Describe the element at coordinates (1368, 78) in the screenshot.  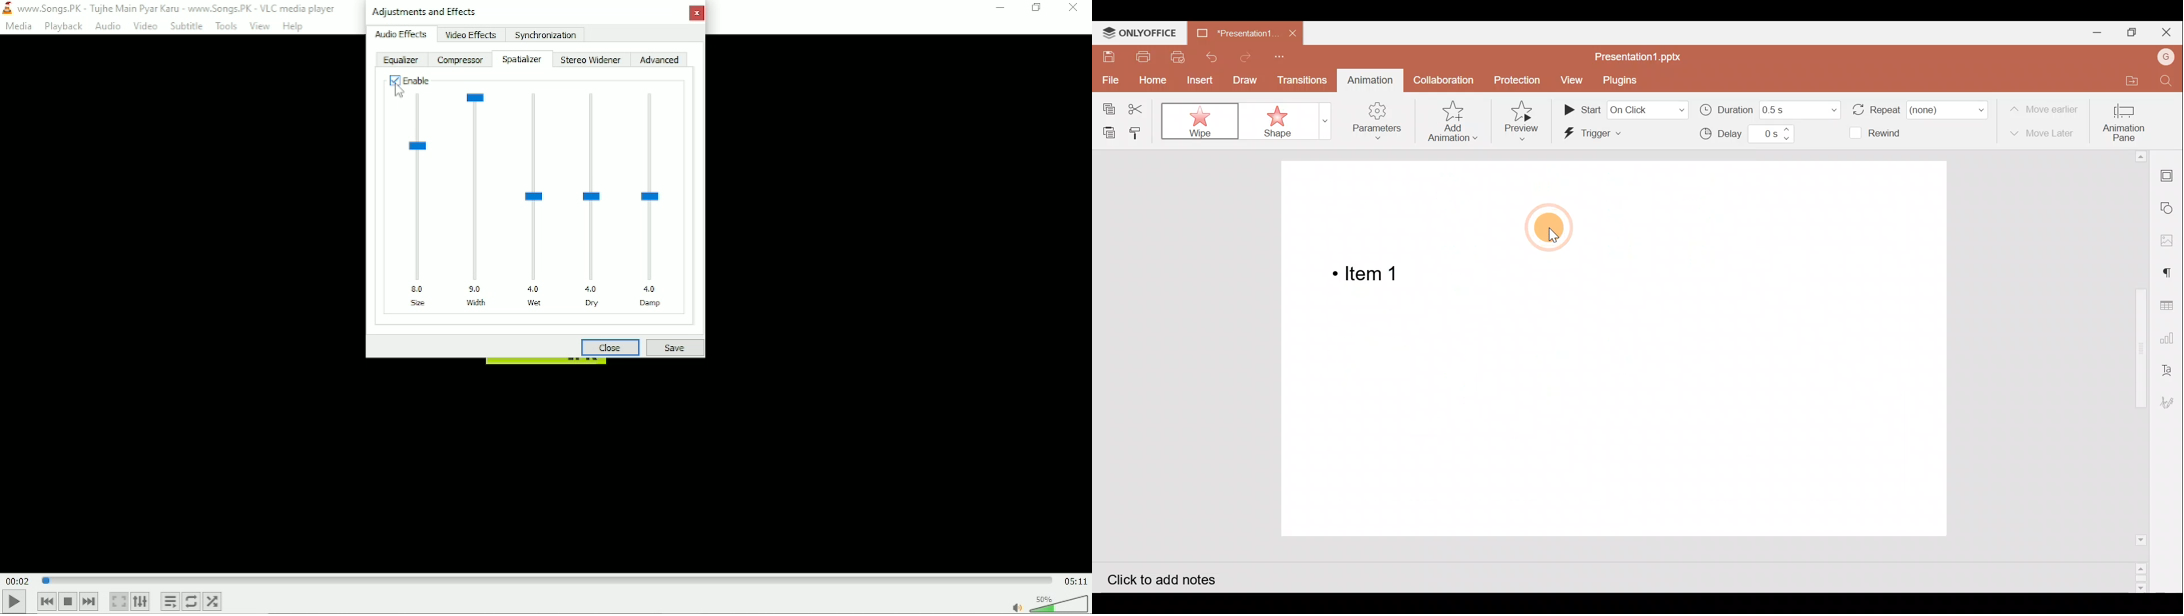
I see `Animation` at that location.